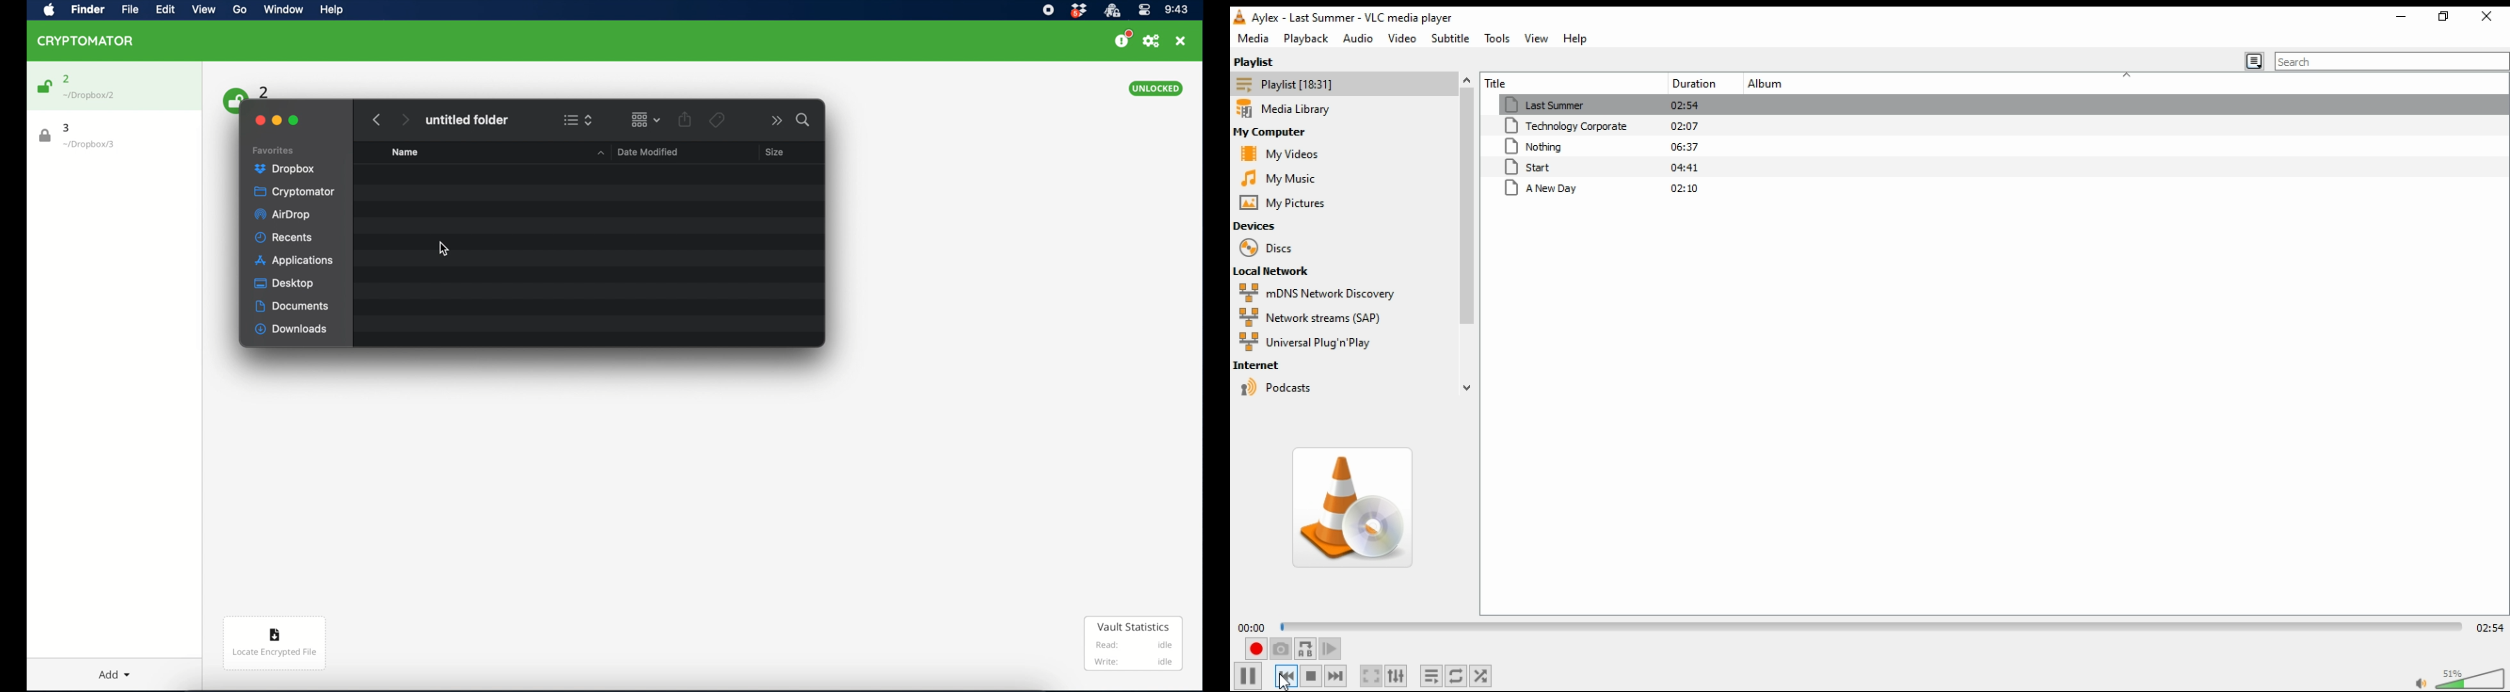 Image resolution: width=2520 pixels, height=700 pixels. I want to click on time, so click(1176, 10).